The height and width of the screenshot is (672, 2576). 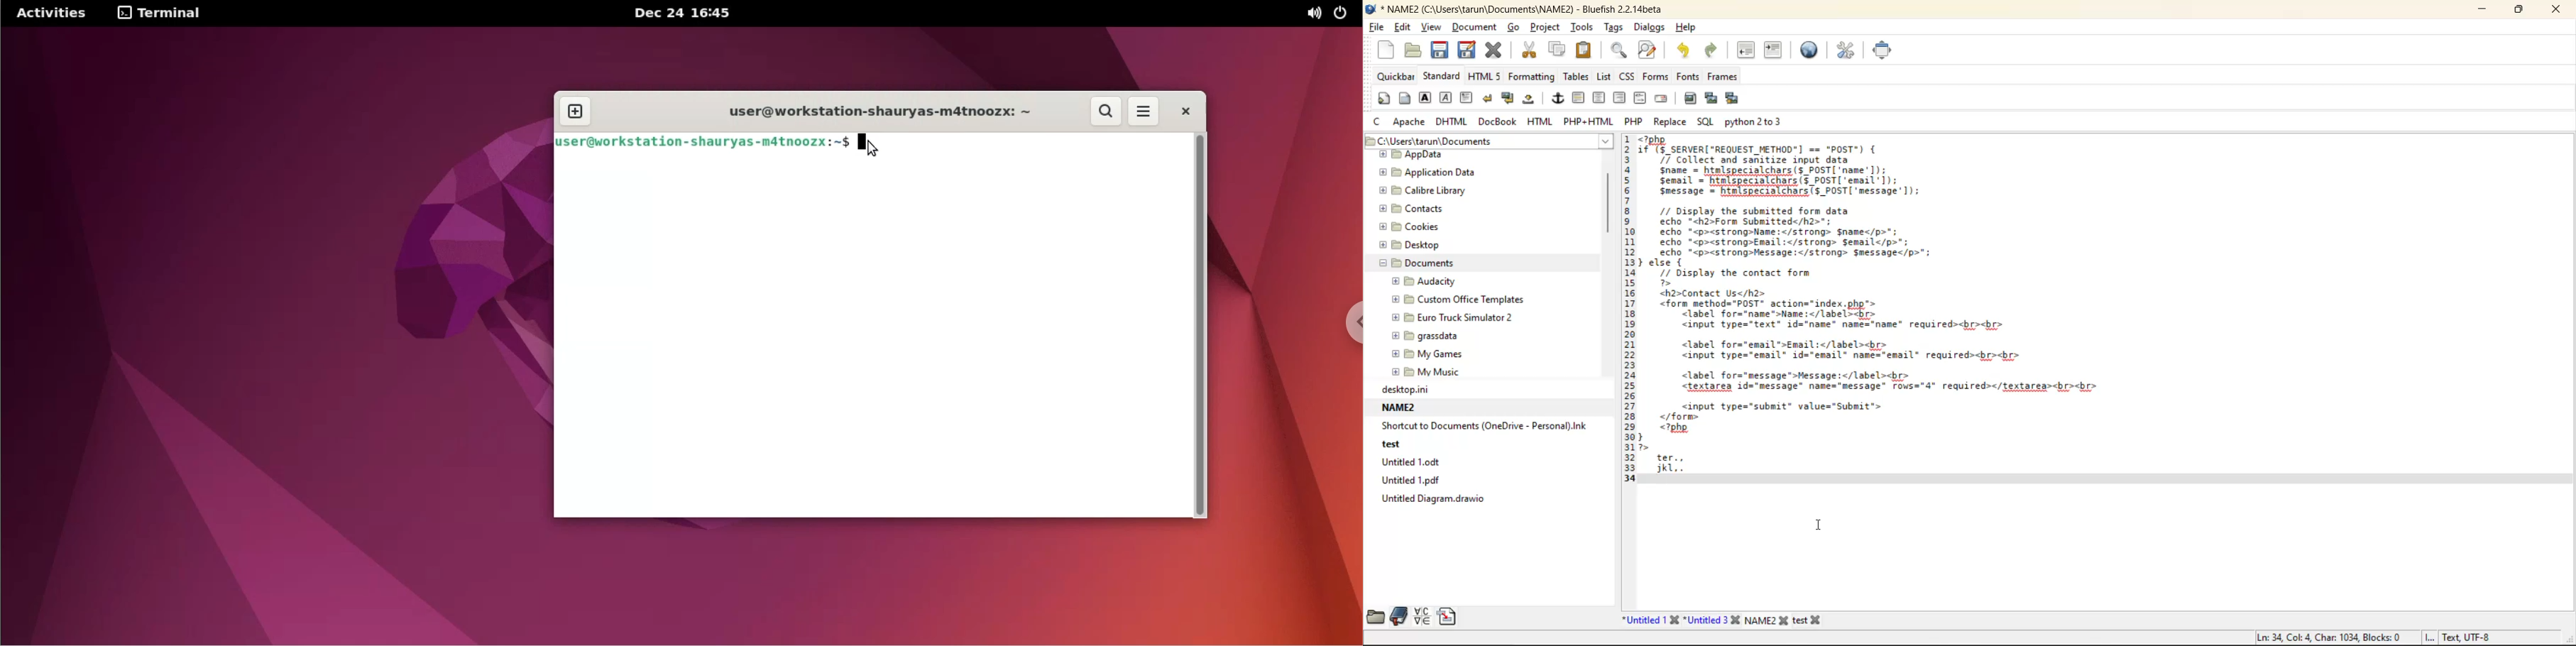 I want to click on fonts, so click(x=1688, y=77).